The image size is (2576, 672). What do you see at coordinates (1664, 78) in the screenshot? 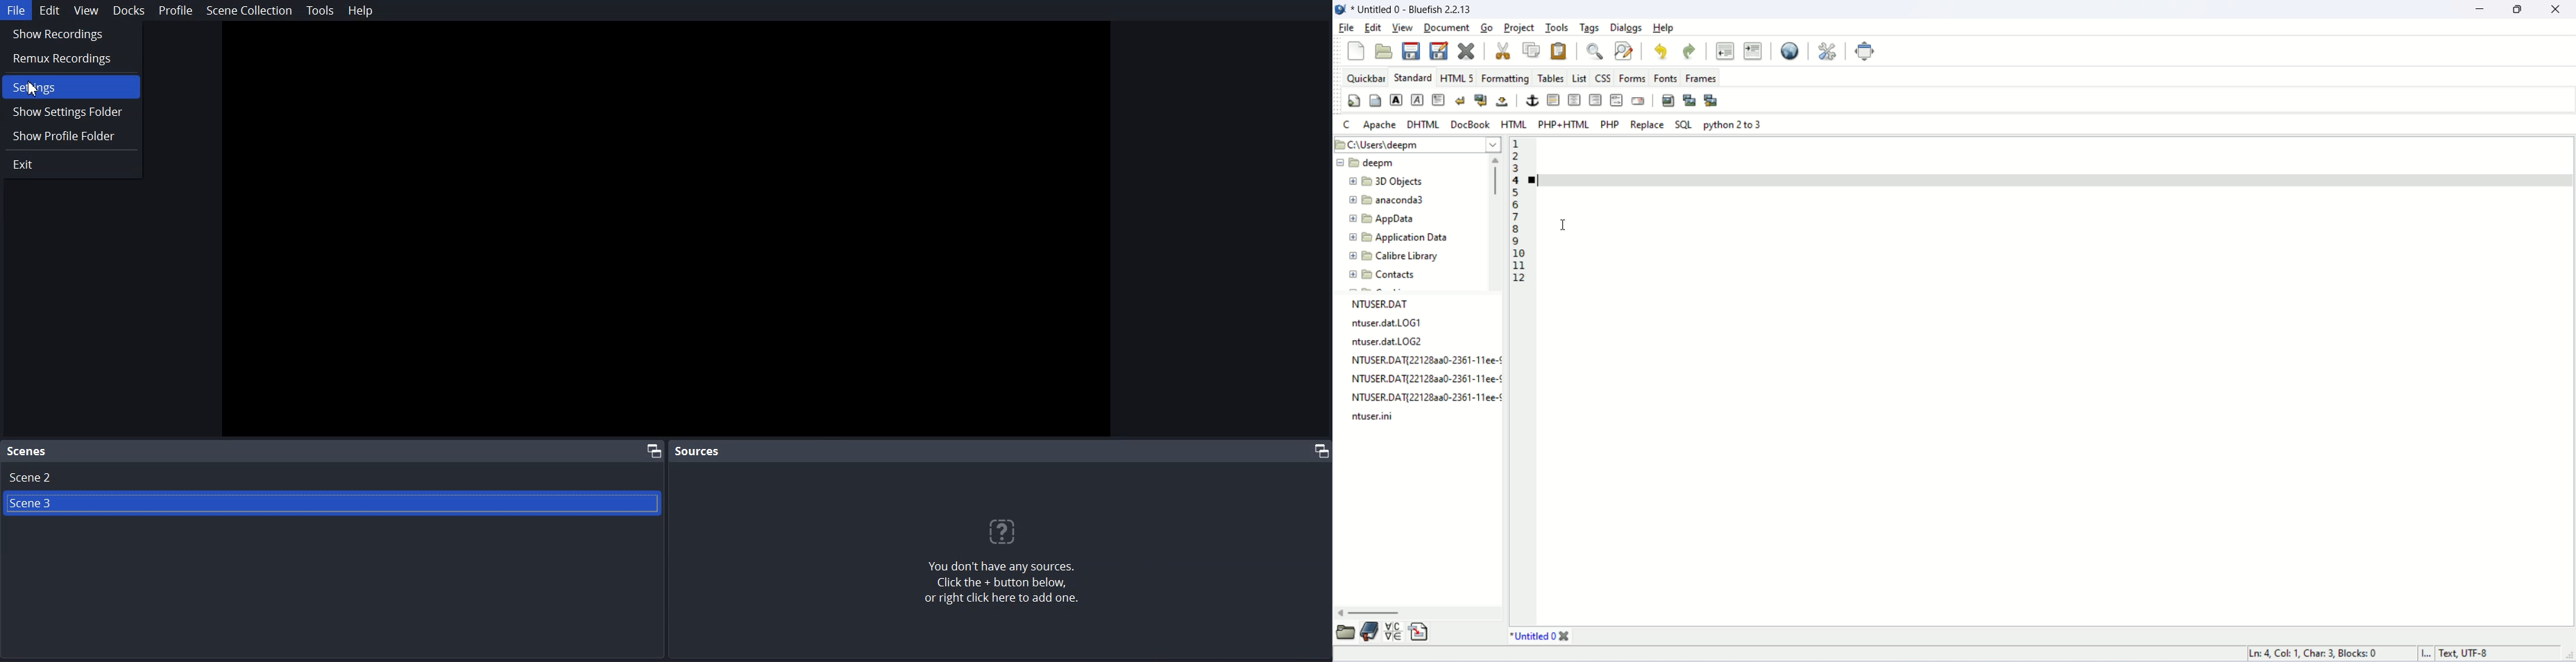
I see `fonts` at bounding box center [1664, 78].